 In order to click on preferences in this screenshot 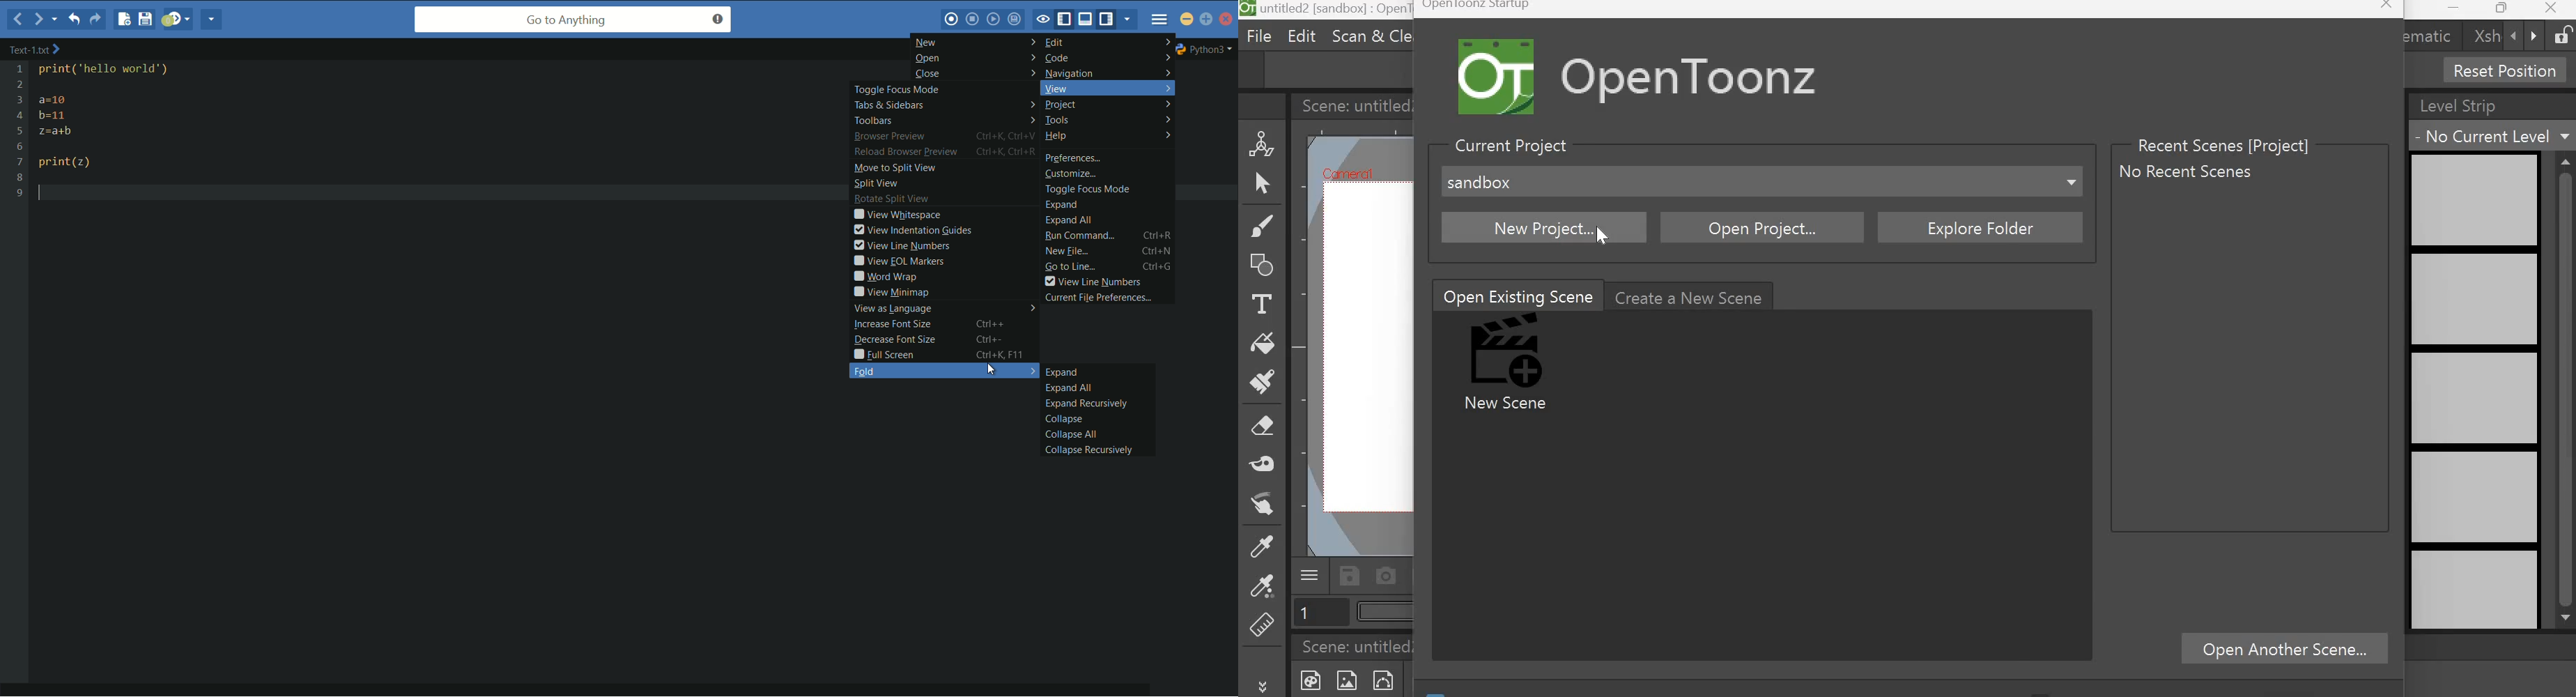, I will do `click(1074, 157)`.